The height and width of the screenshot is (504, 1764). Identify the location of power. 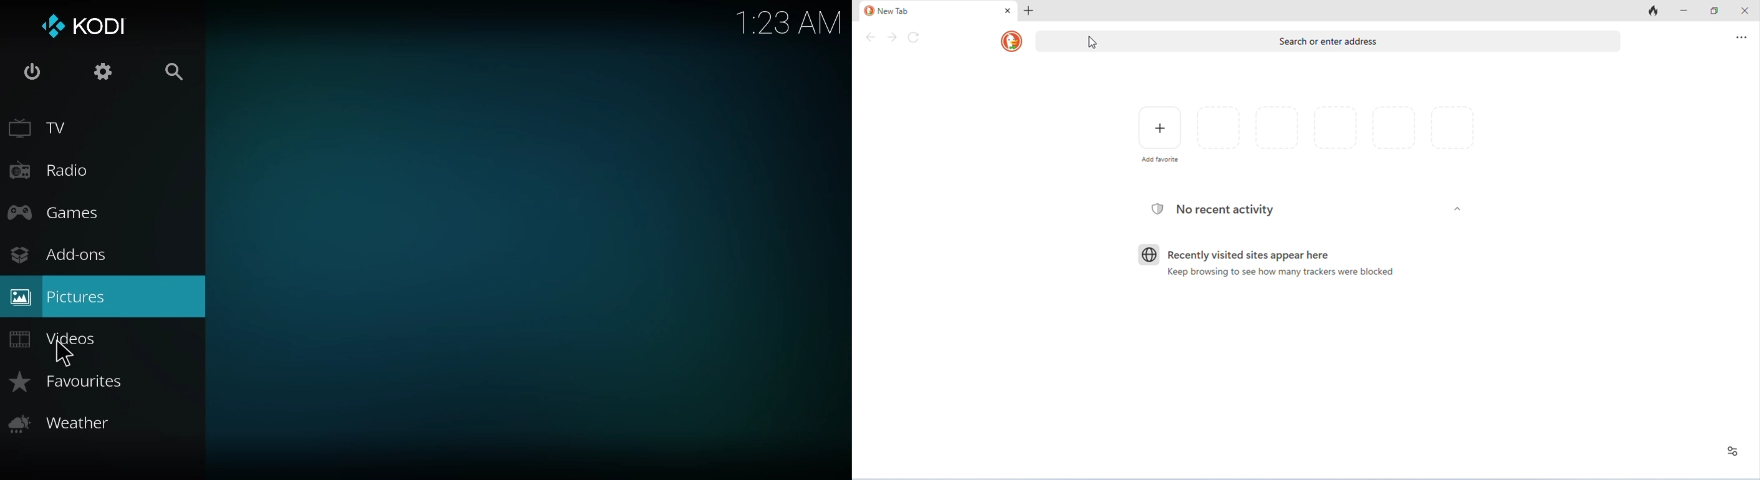
(29, 74).